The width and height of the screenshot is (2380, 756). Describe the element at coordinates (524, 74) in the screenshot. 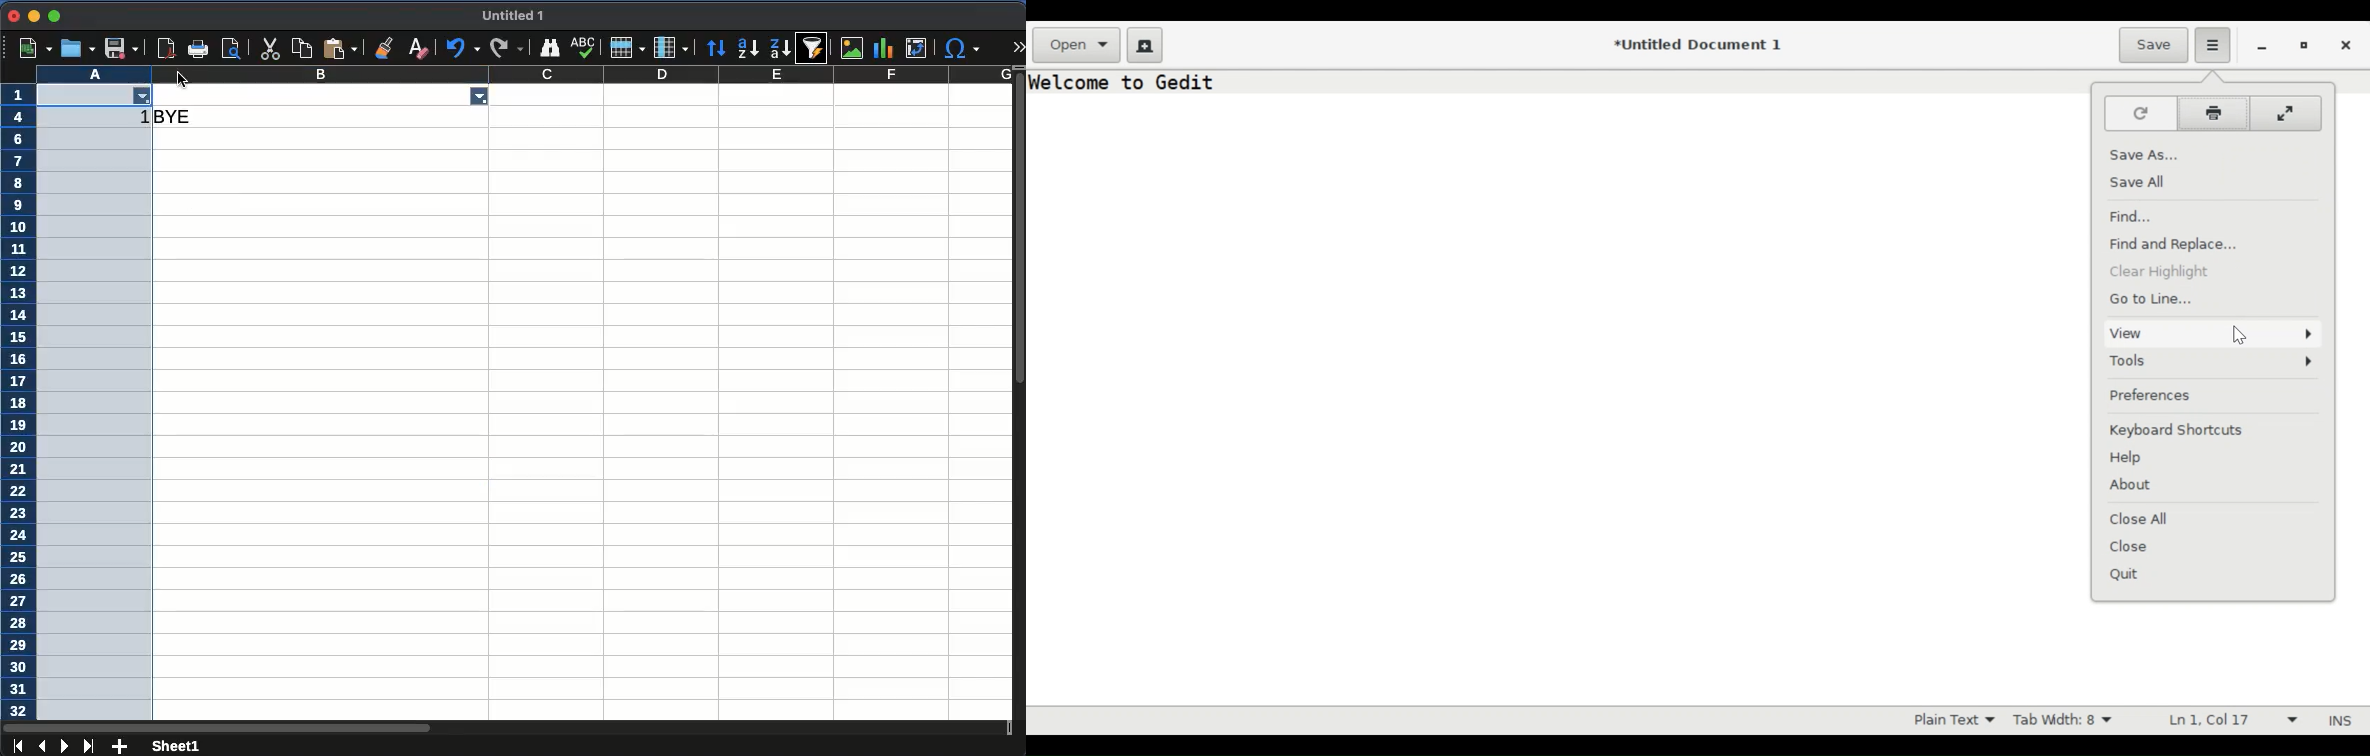

I see `column` at that location.